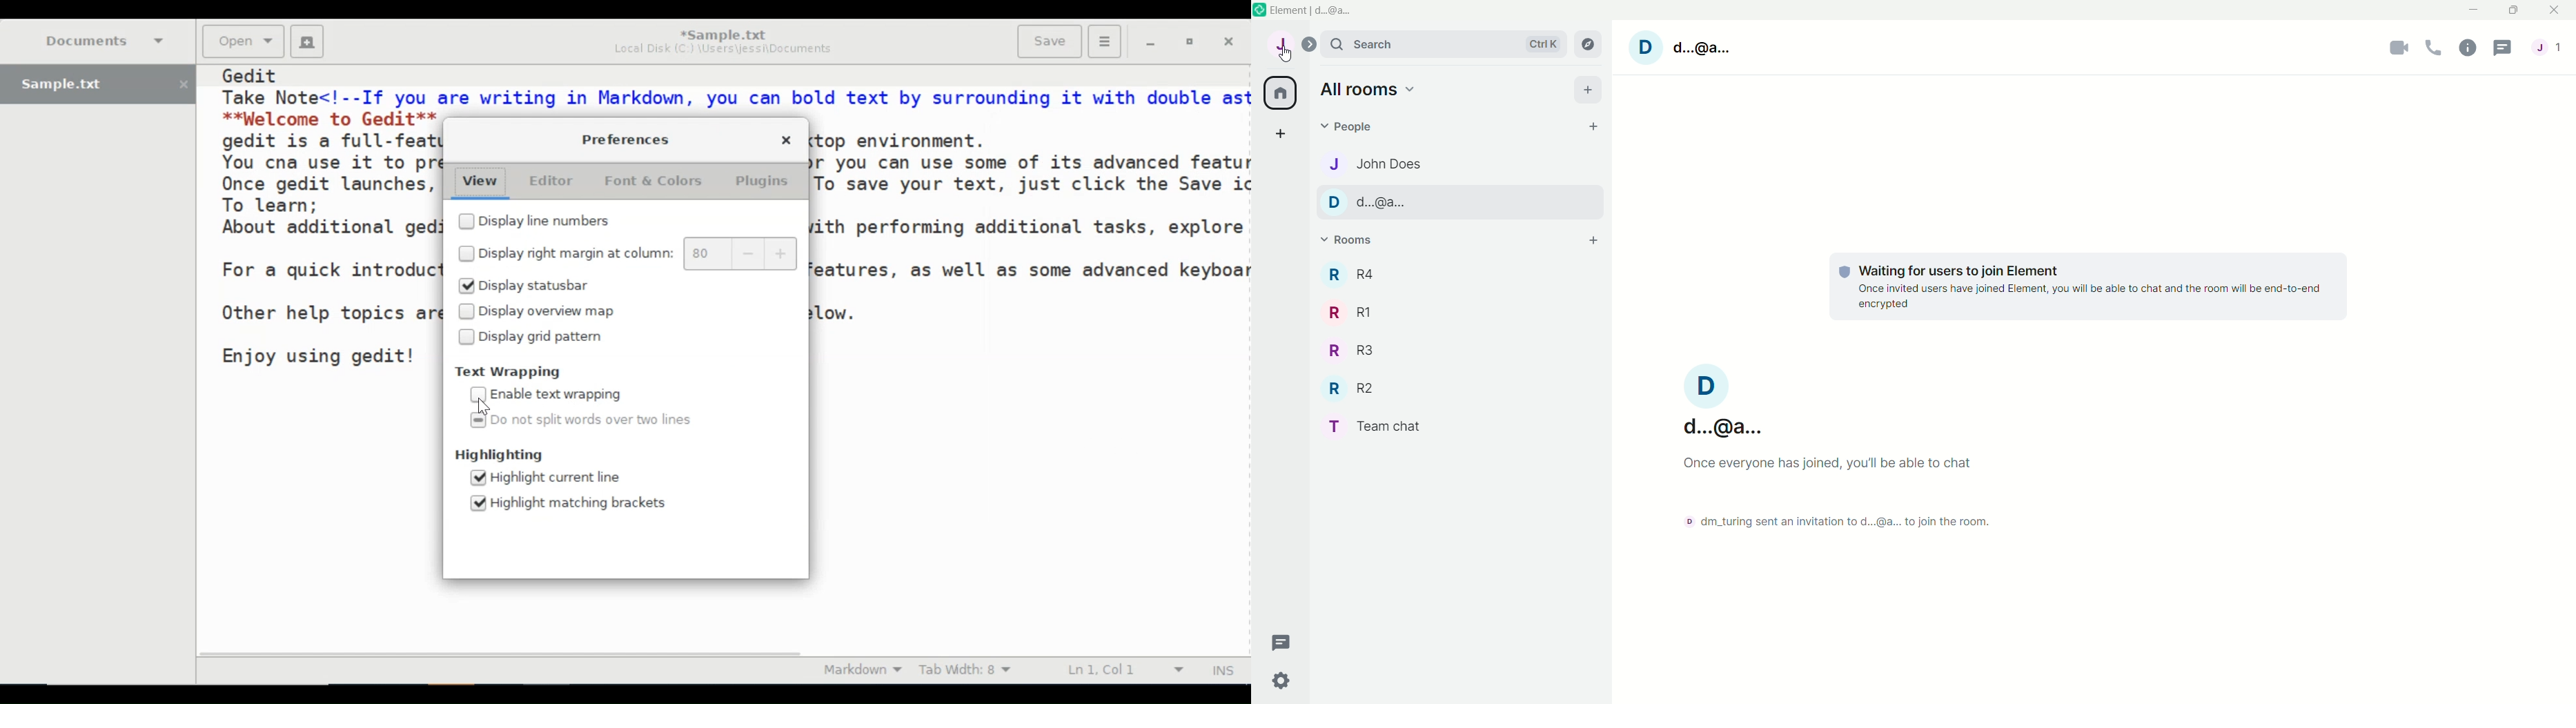  Describe the element at coordinates (1390, 162) in the screenshot. I see `Contact name` at that location.